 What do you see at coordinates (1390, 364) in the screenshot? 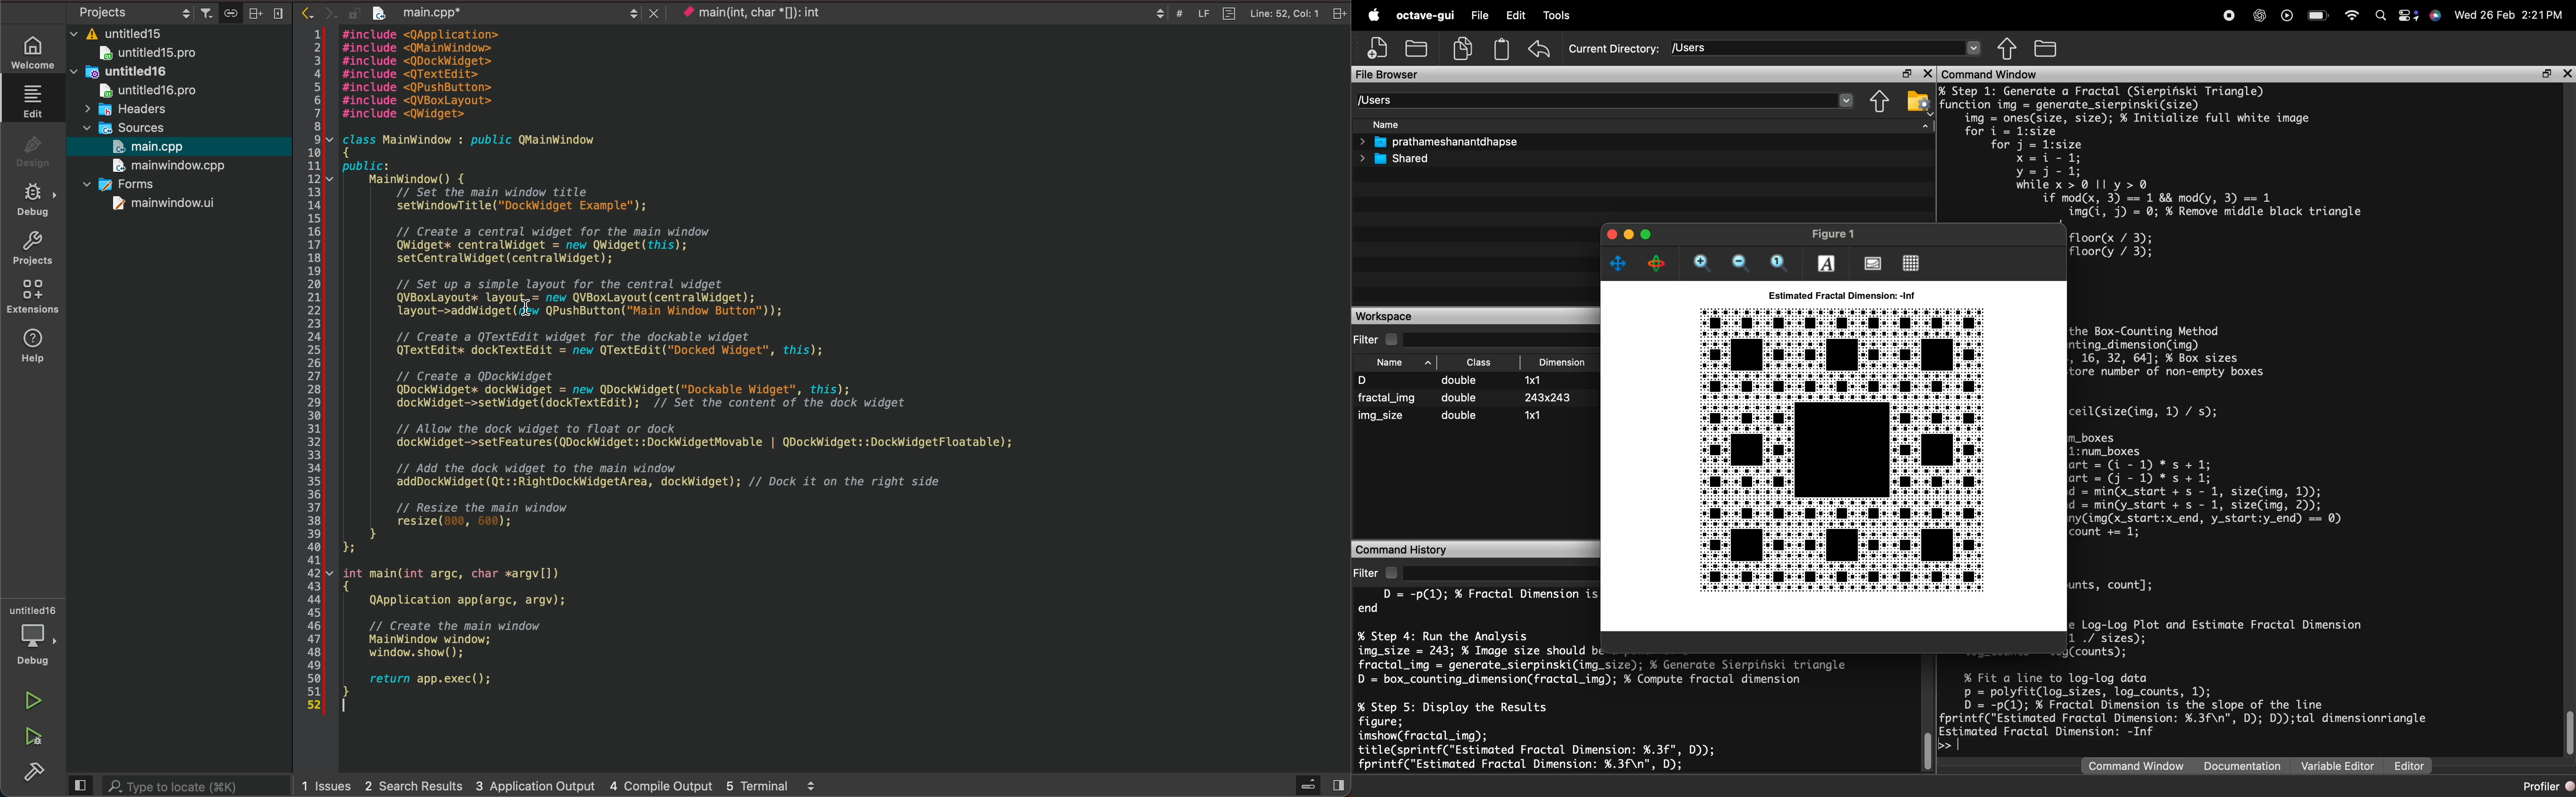
I see `Name` at bounding box center [1390, 364].